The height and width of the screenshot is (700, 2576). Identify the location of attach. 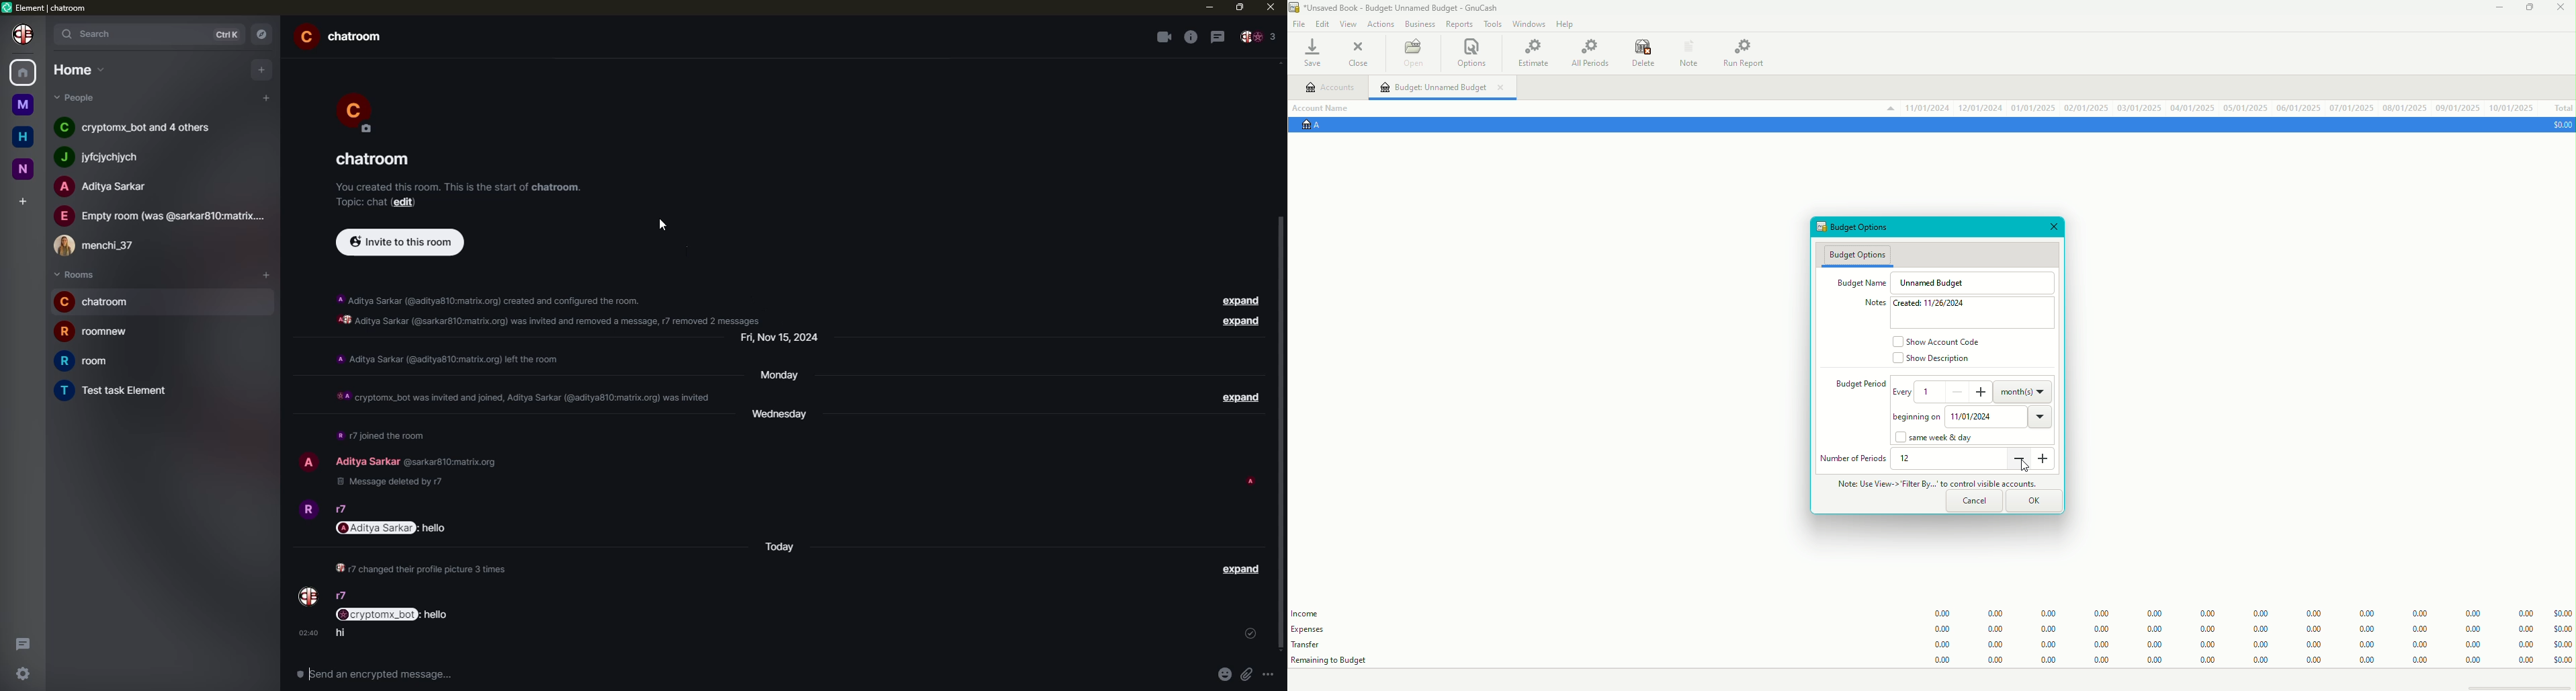
(1249, 674).